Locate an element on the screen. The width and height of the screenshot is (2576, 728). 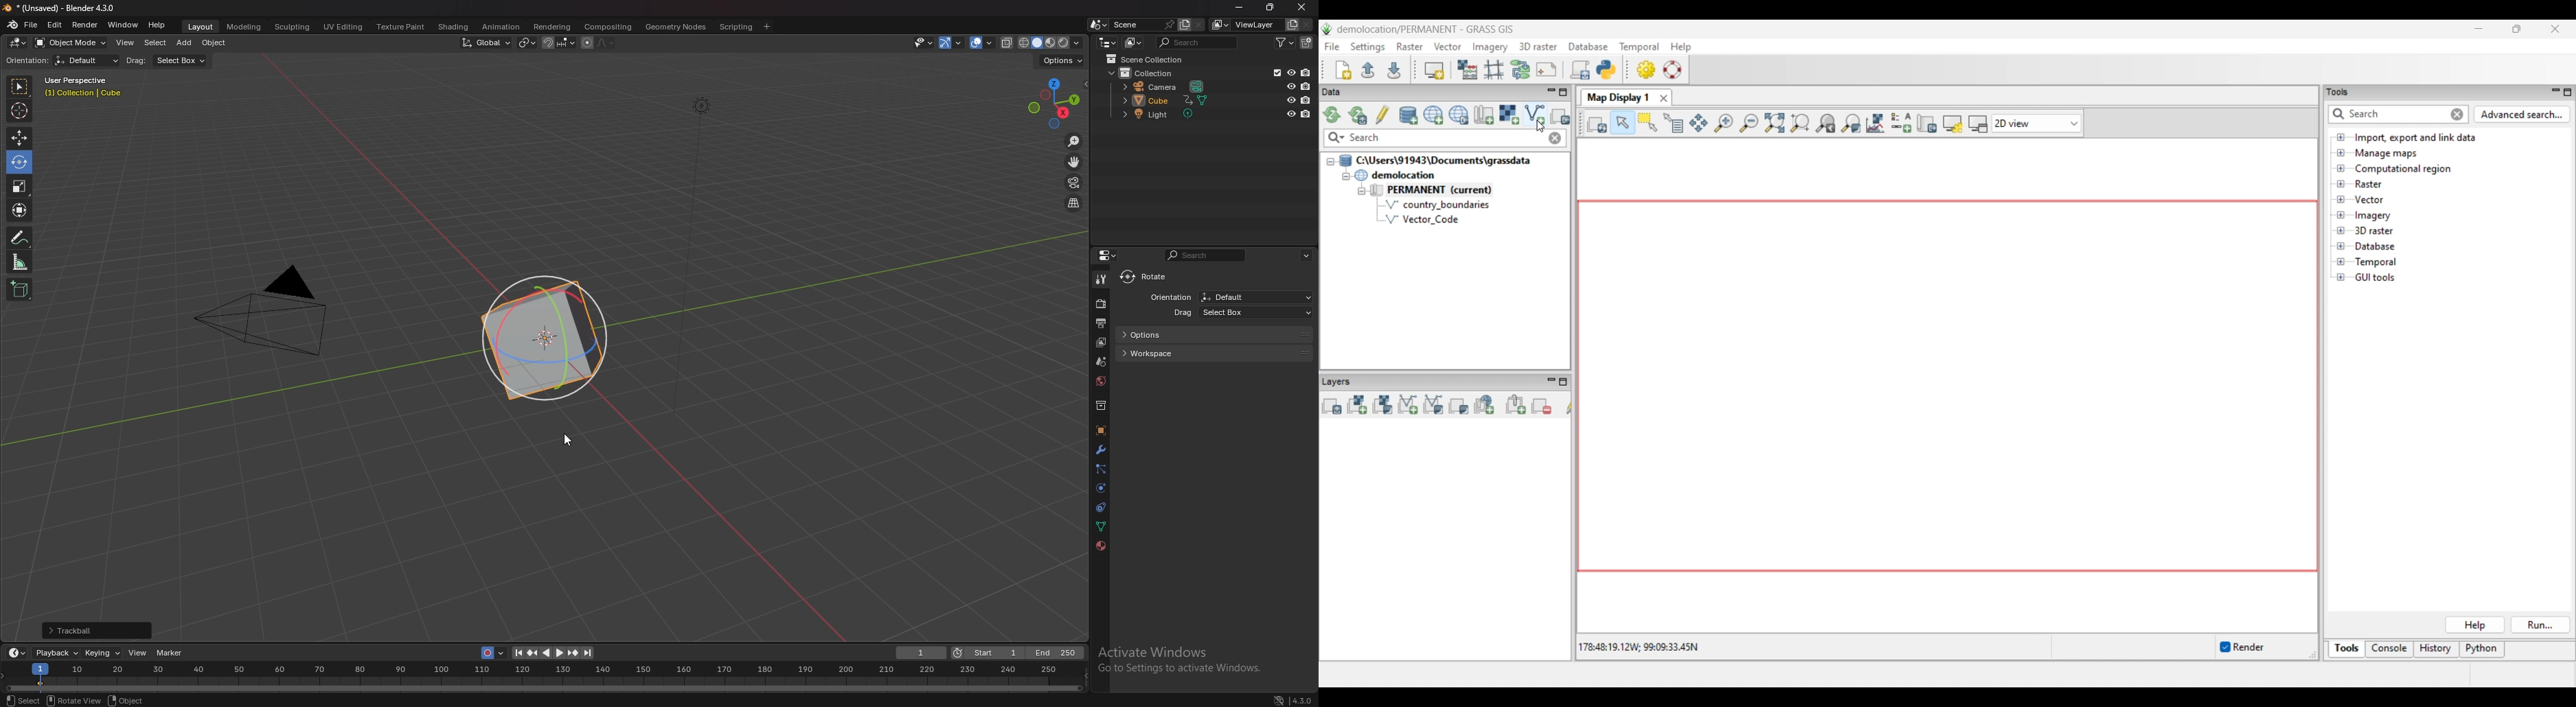
jump to key frame is located at coordinates (573, 653).